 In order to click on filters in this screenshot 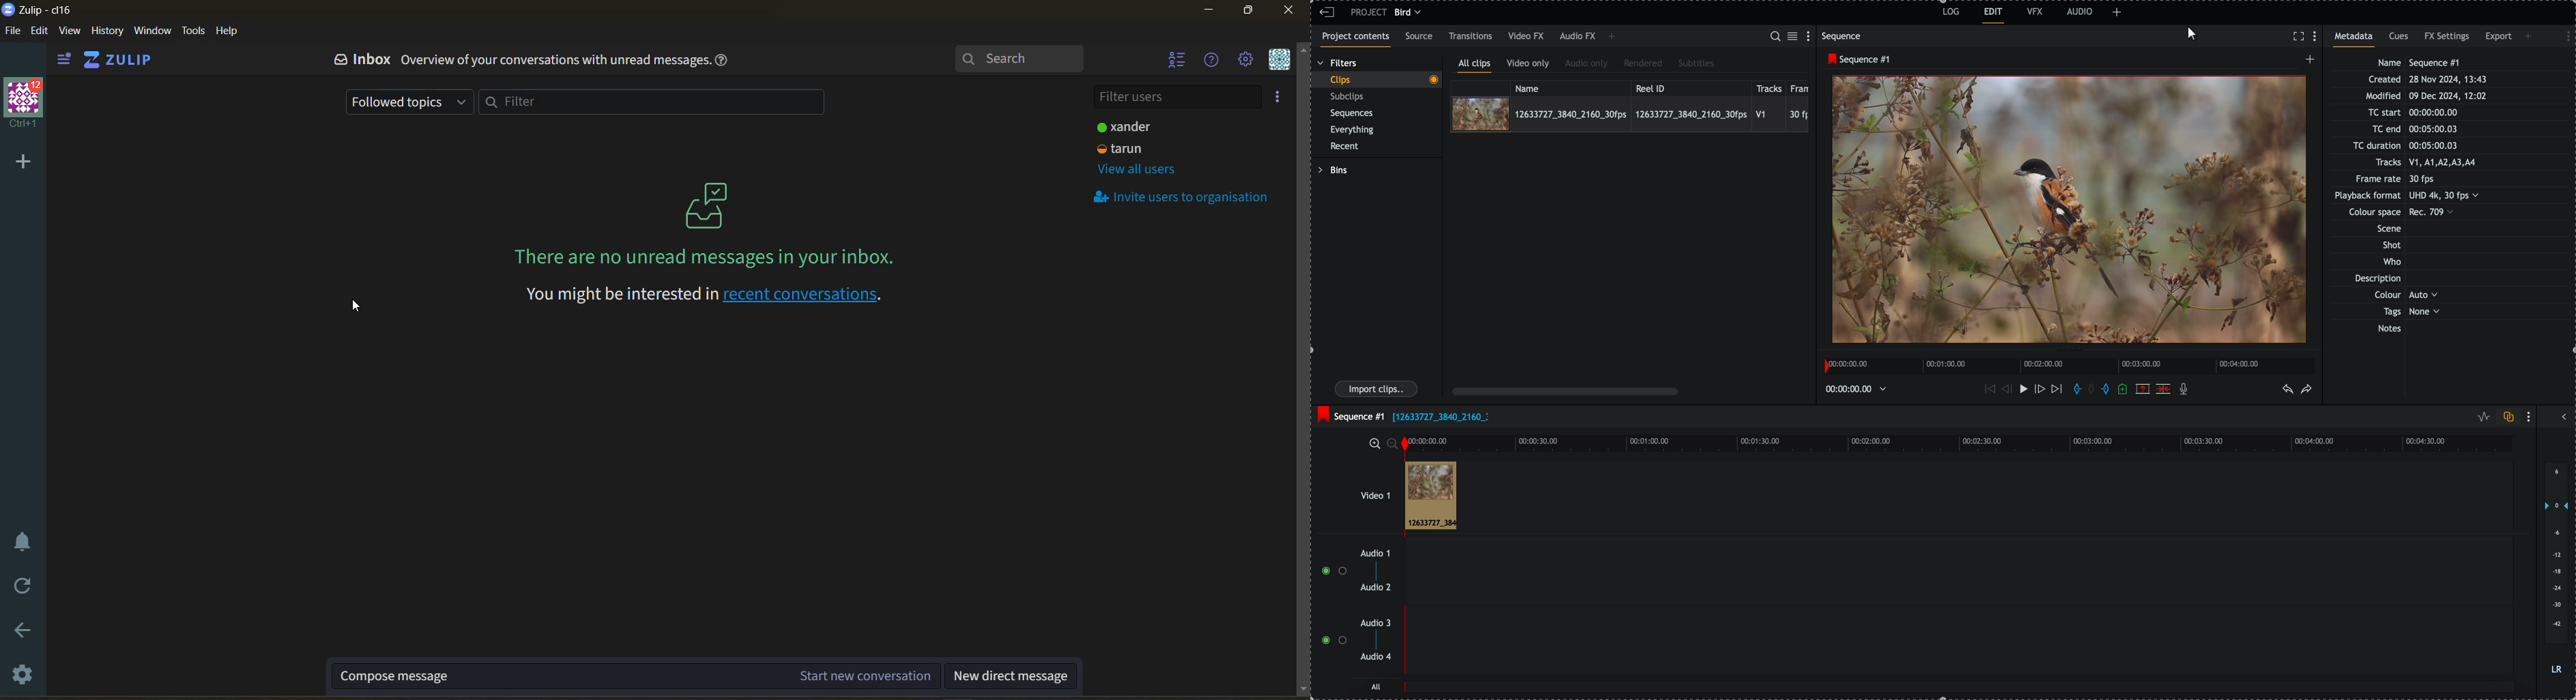, I will do `click(1338, 63)`.